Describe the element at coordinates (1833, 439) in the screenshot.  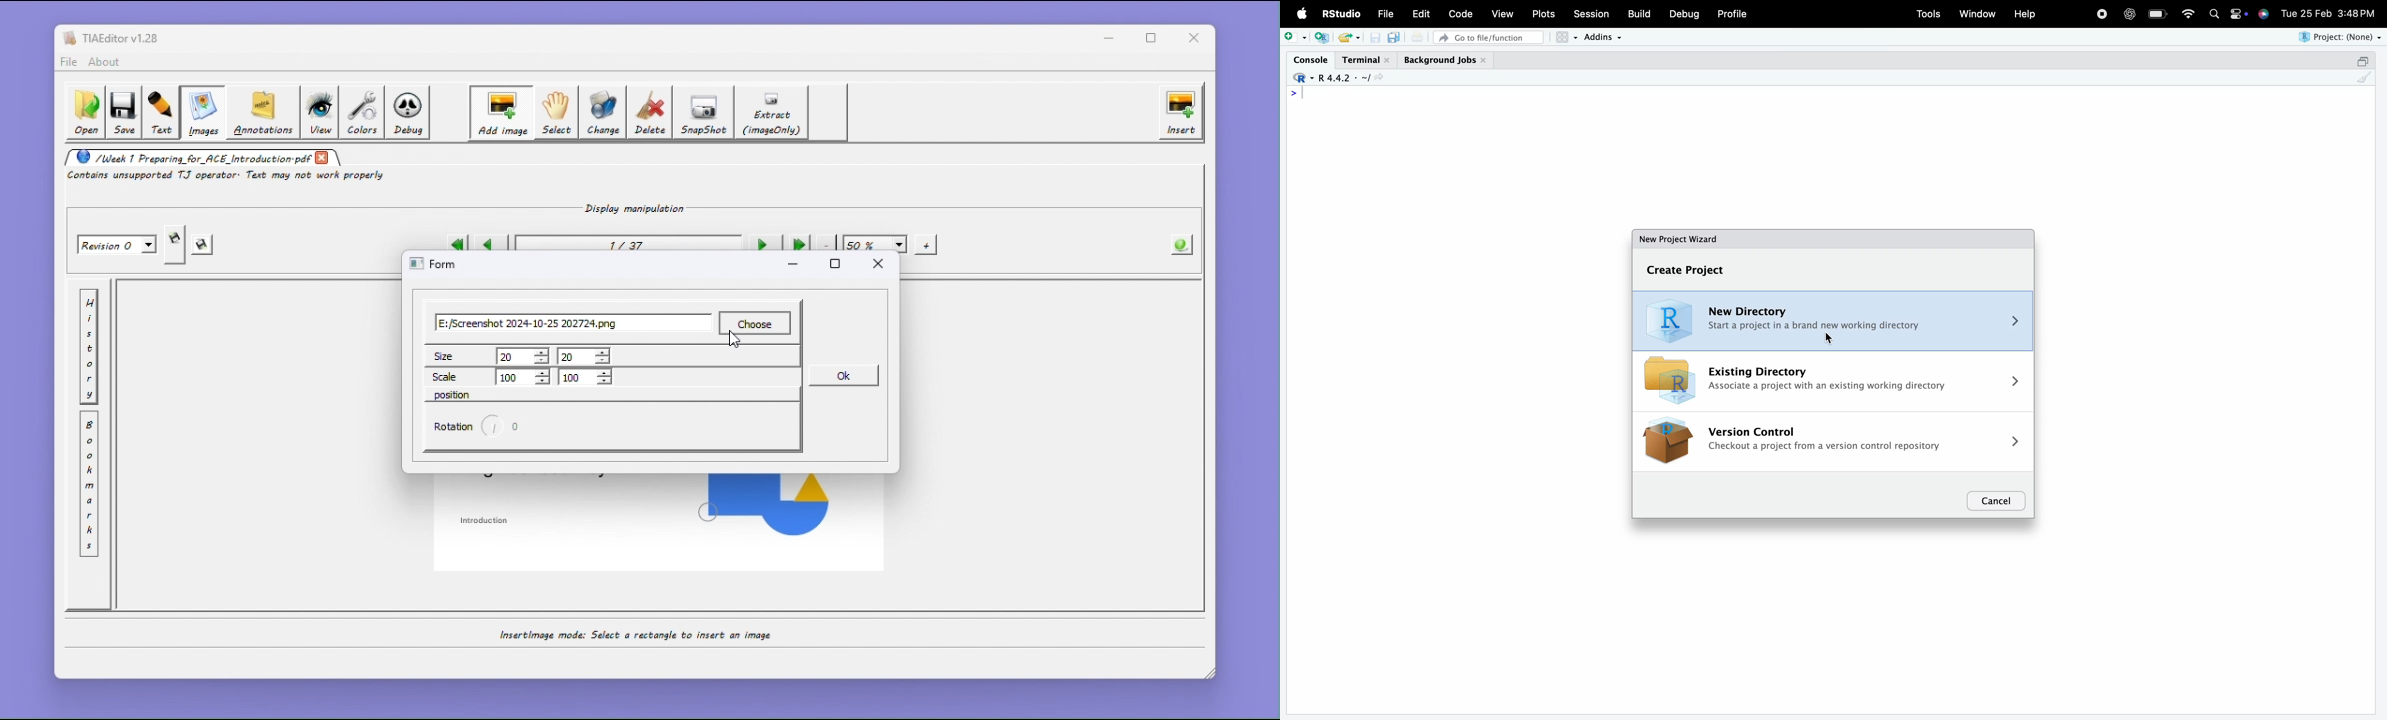
I see `Version Control Checkout a project from a version control repository` at that location.